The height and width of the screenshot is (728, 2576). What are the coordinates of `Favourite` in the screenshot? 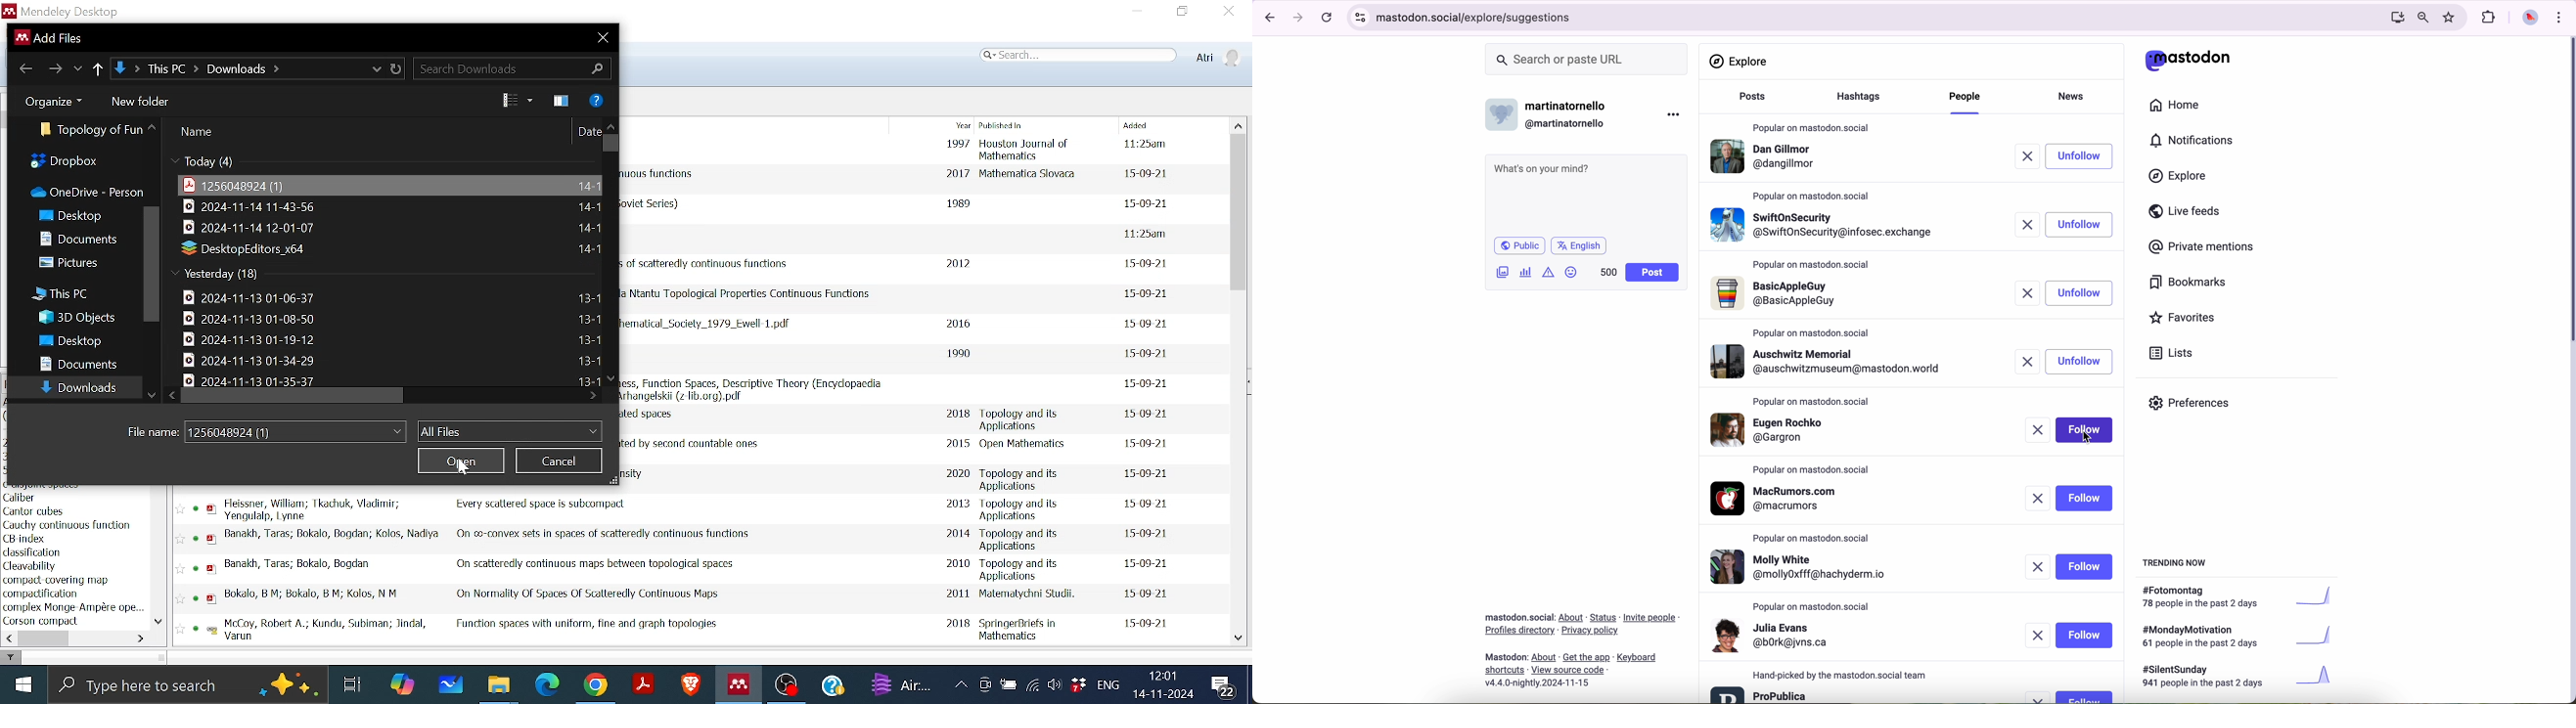 It's located at (178, 630).